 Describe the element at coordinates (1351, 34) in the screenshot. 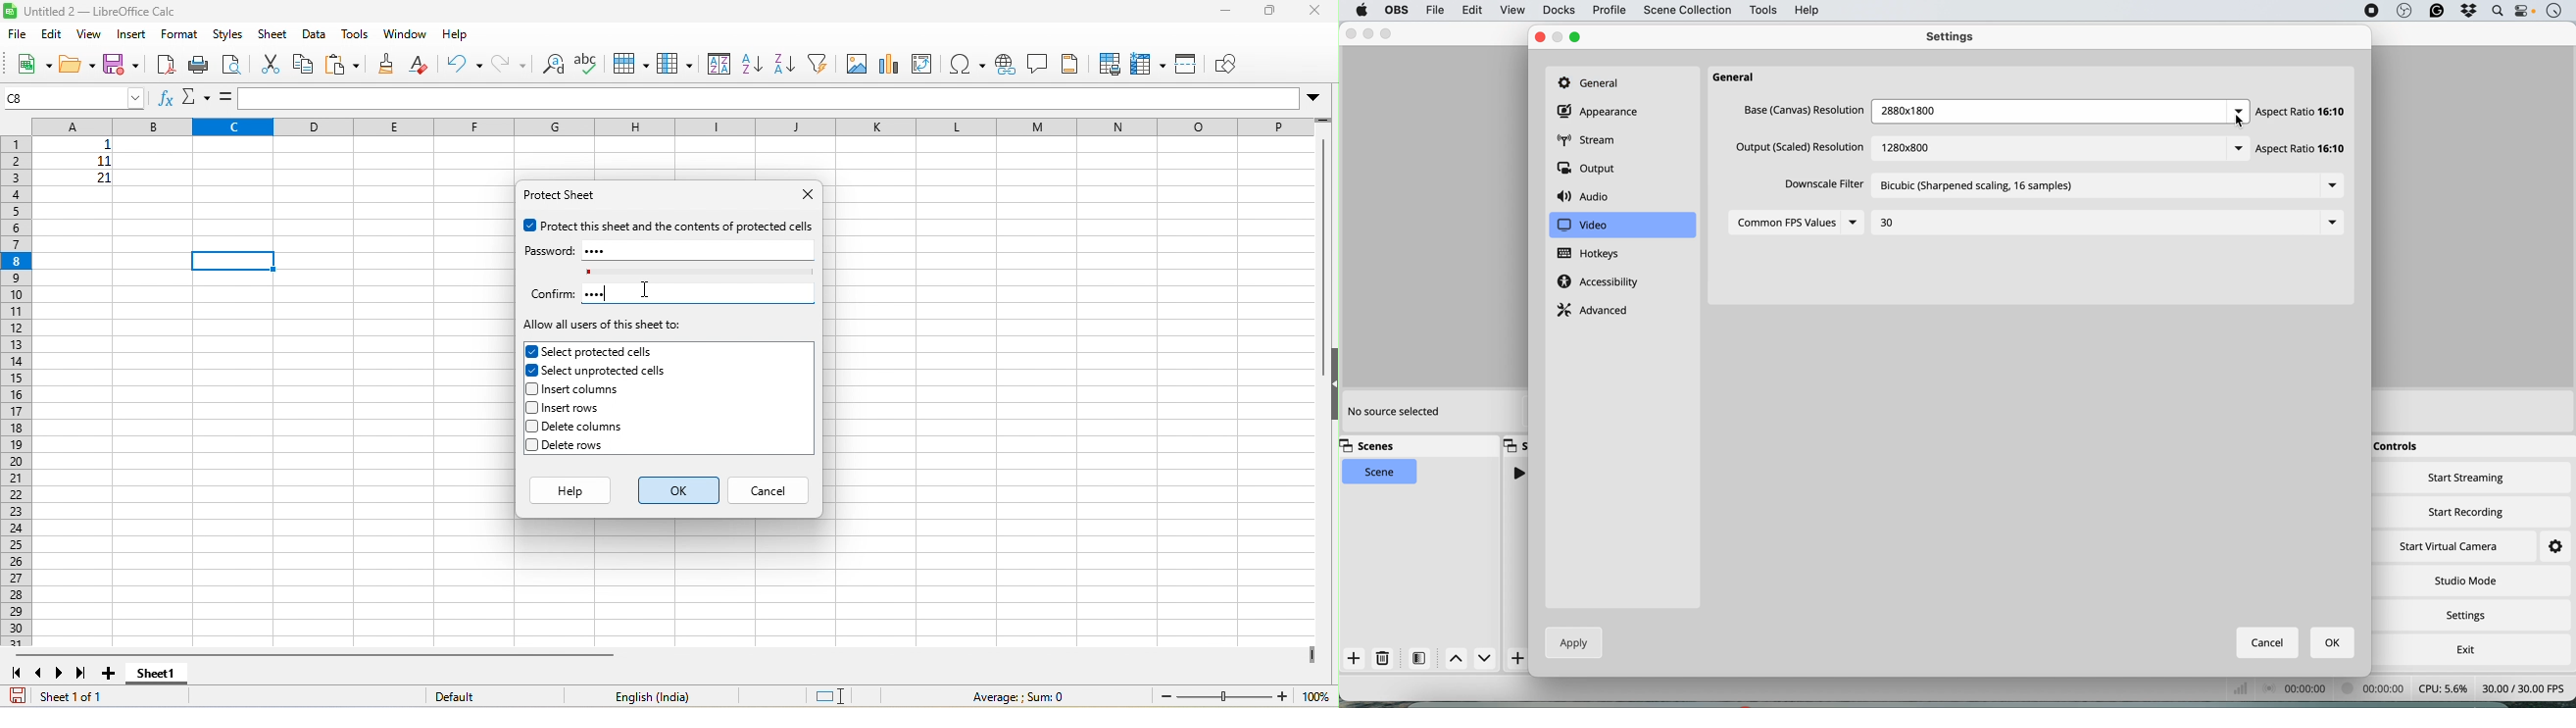

I see `close` at that location.